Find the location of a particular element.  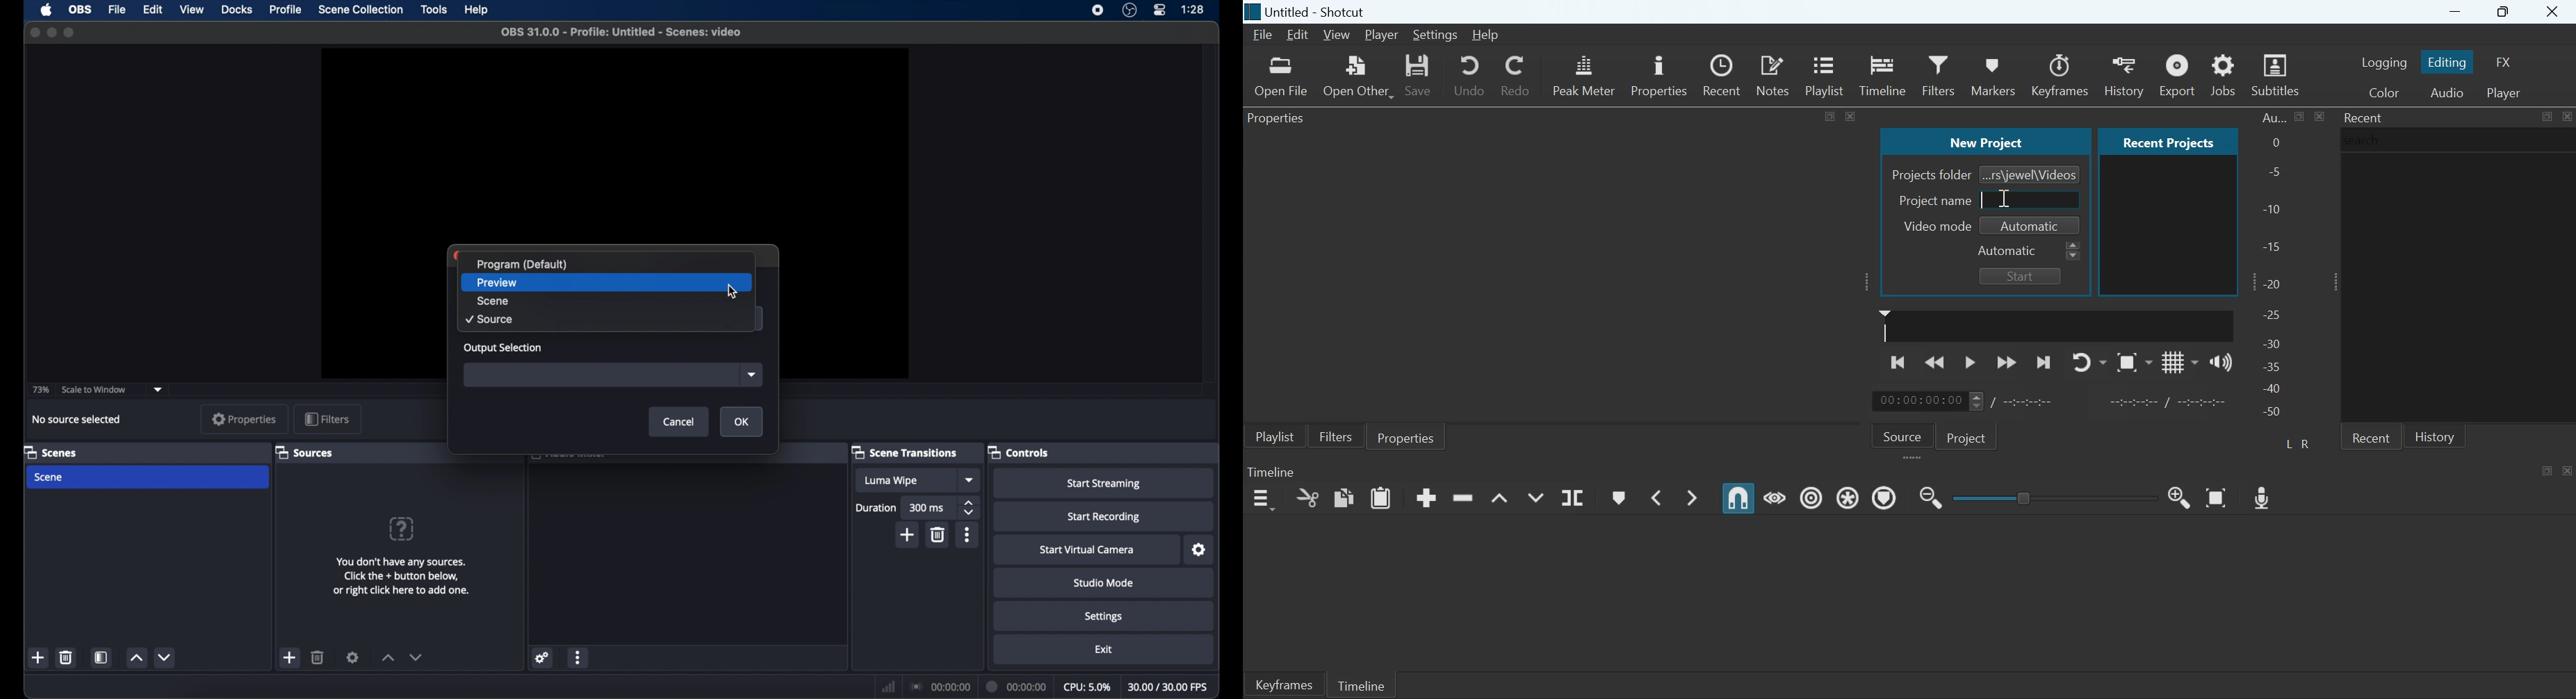

close is located at coordinates (34, 32).